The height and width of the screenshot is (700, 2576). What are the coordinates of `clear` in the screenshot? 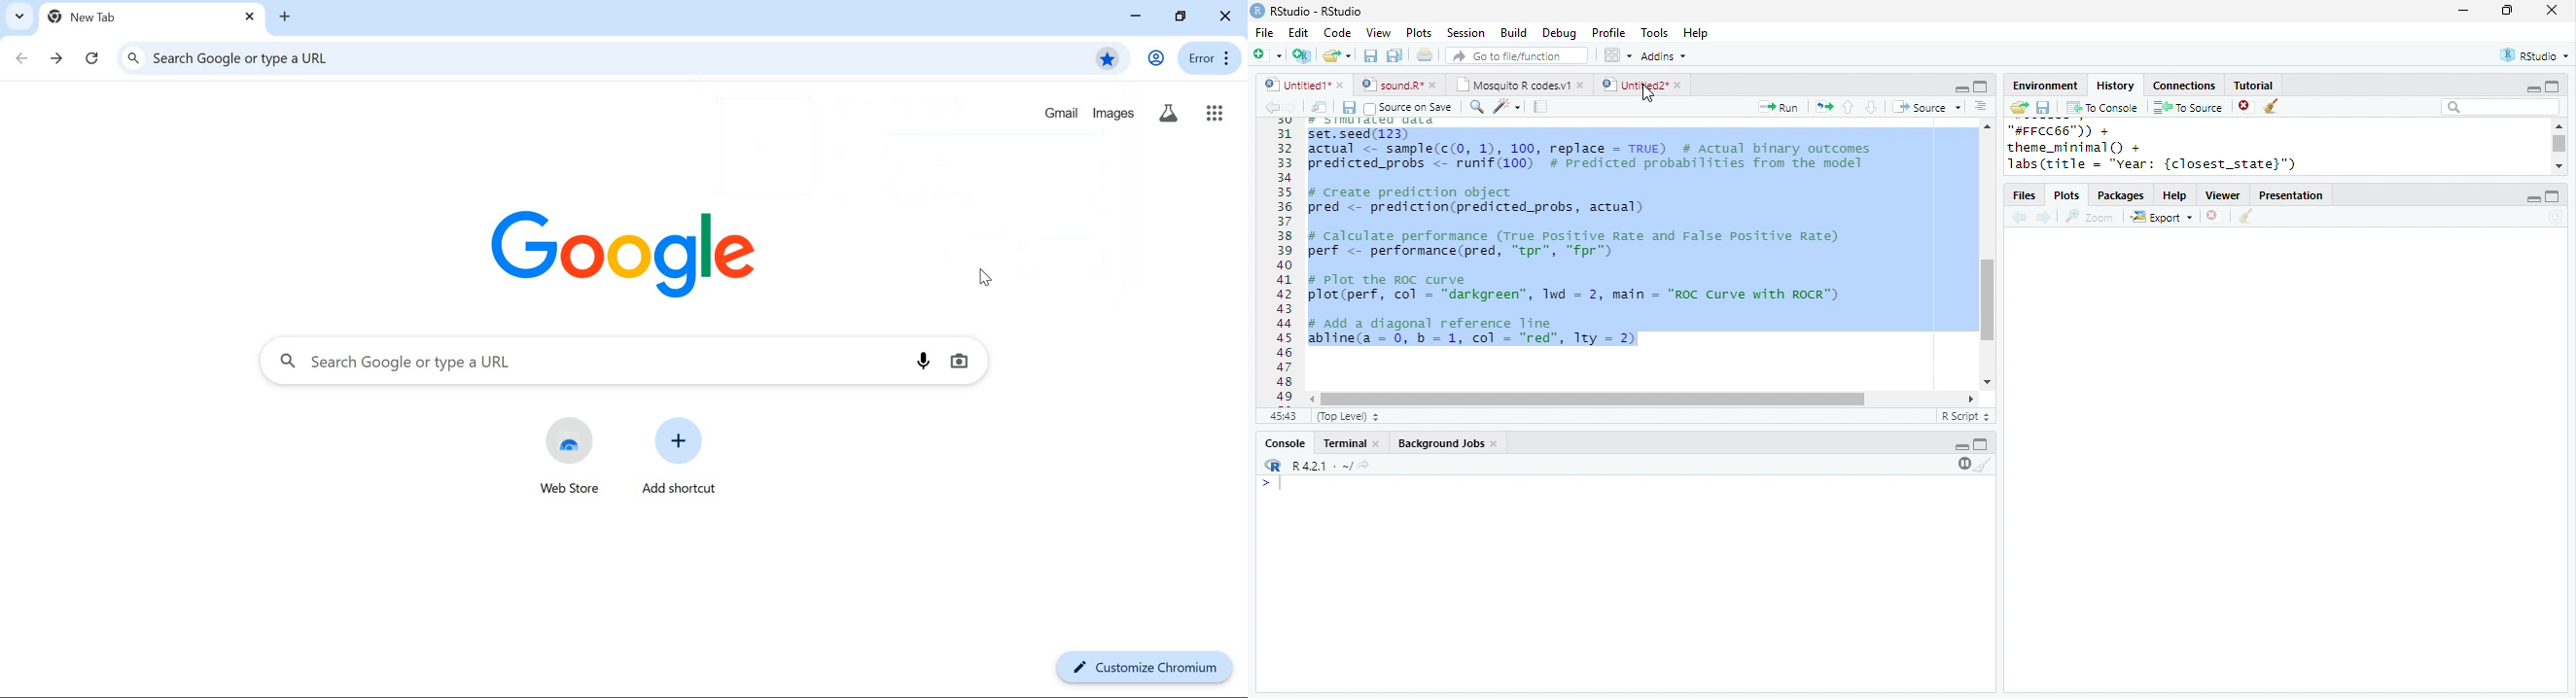 It's located at (1984, 464).